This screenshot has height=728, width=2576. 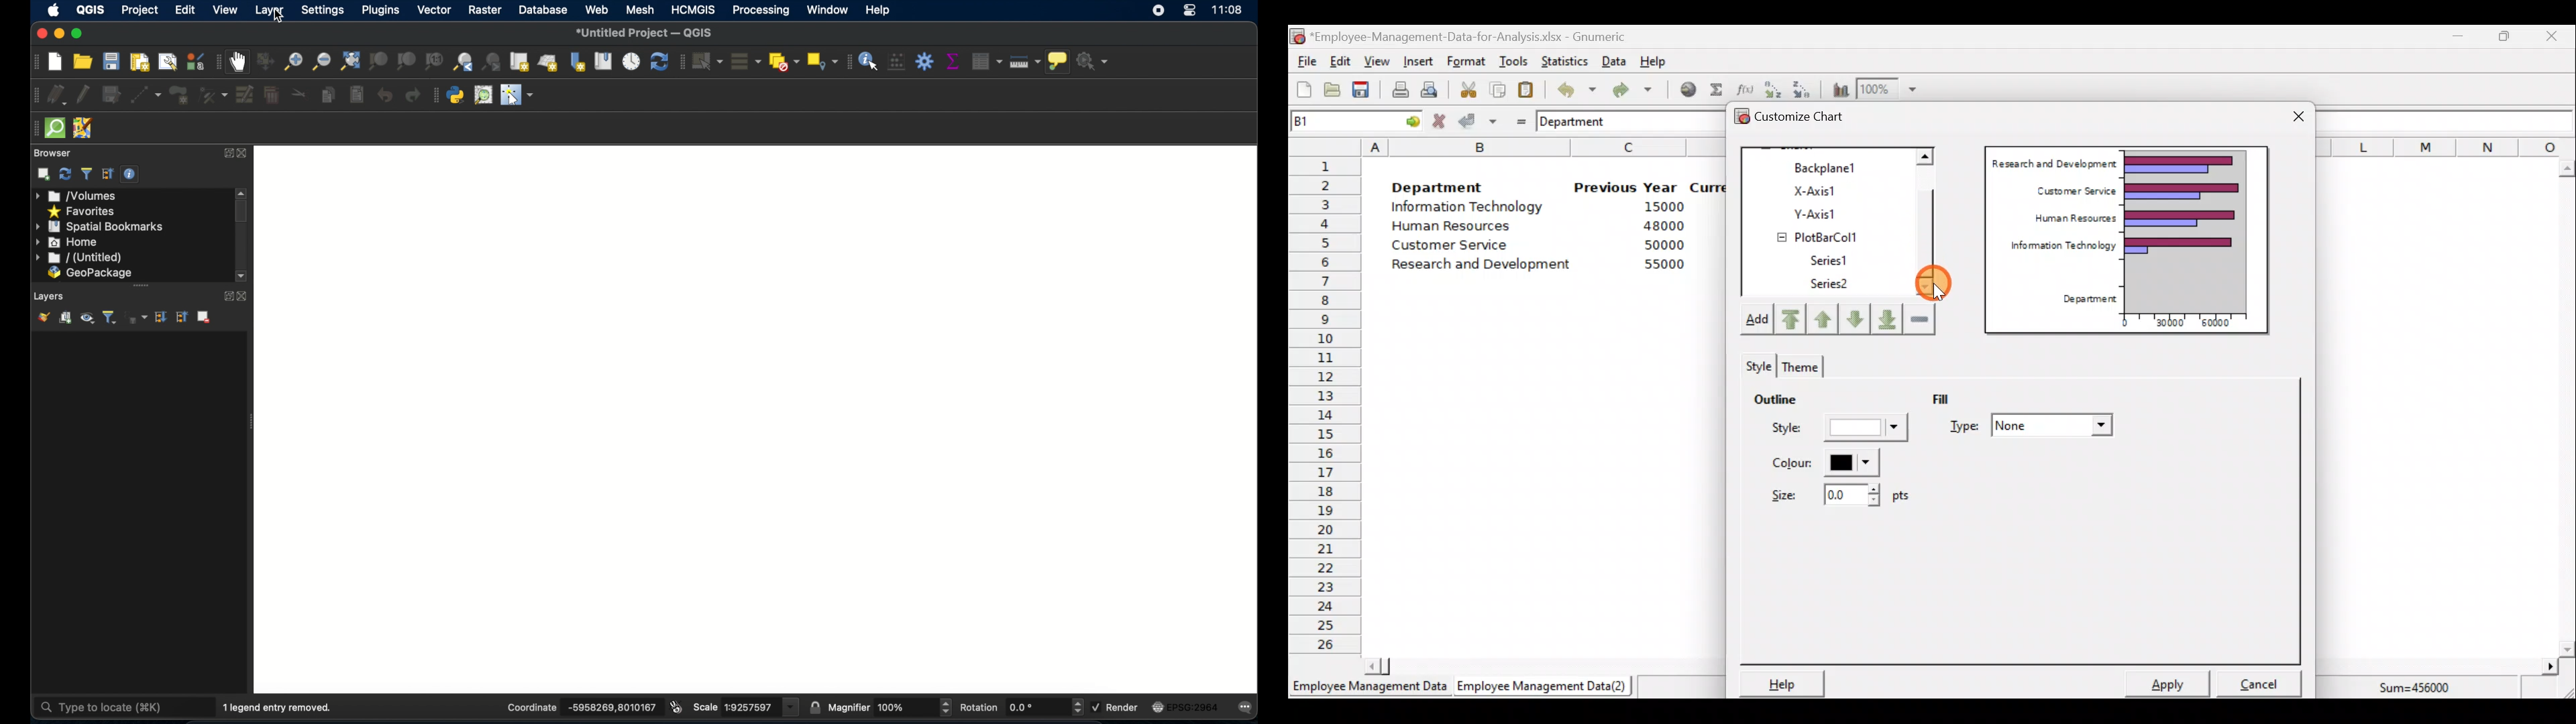 I want to click on modify attributes, so click(x=244, y=95).